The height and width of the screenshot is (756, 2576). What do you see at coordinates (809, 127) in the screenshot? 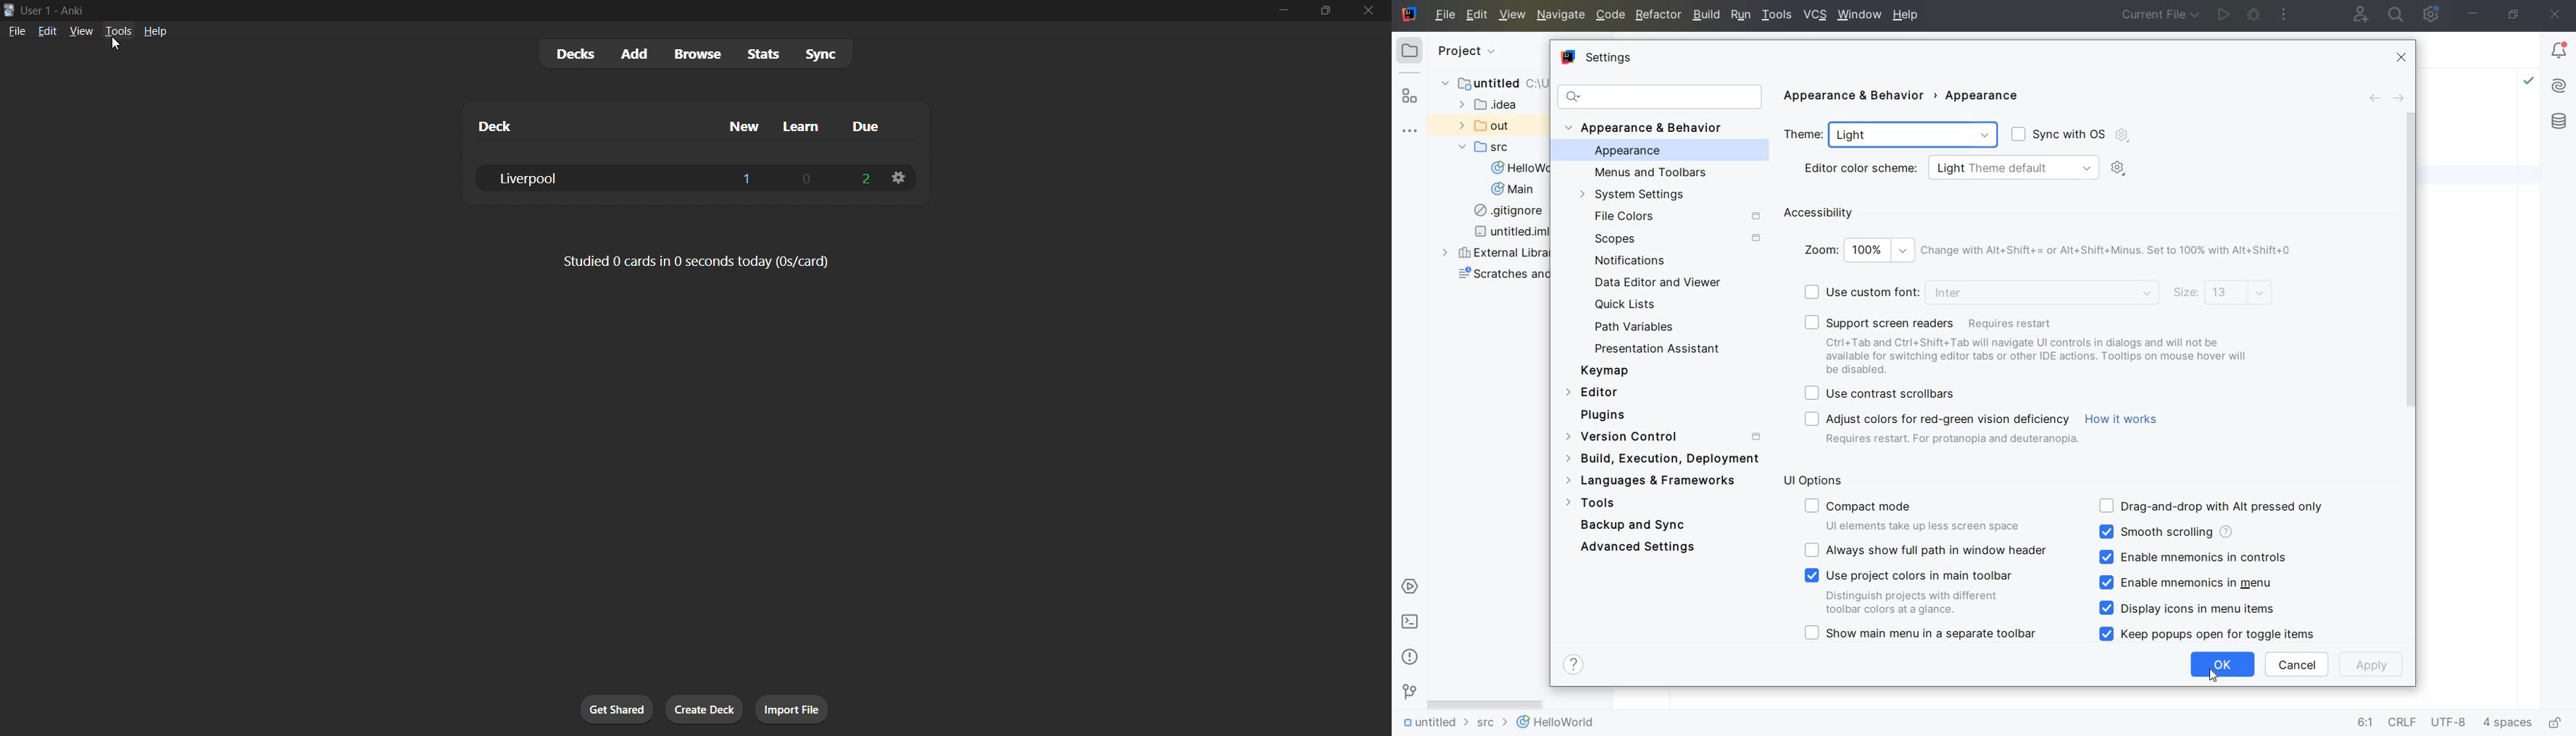
I see `learn column` at bounding box center [809, 127].